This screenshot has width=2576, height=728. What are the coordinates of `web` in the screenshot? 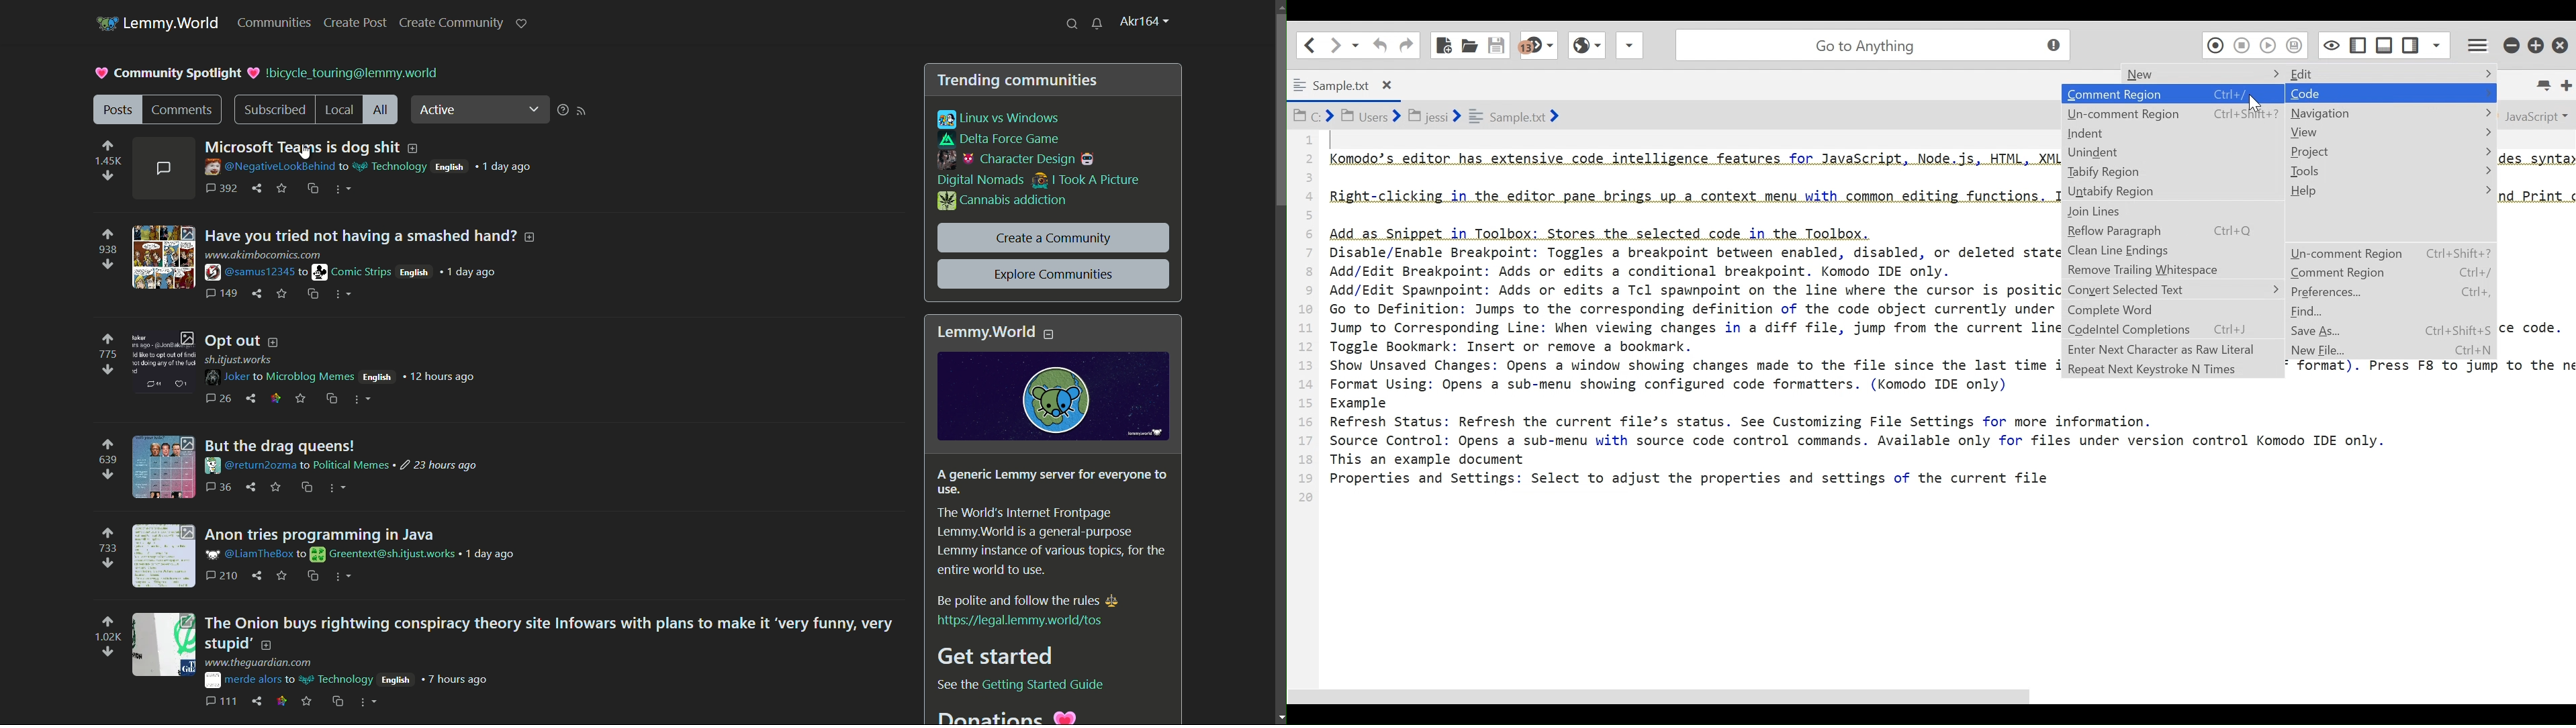 It's located at (1585, 49).